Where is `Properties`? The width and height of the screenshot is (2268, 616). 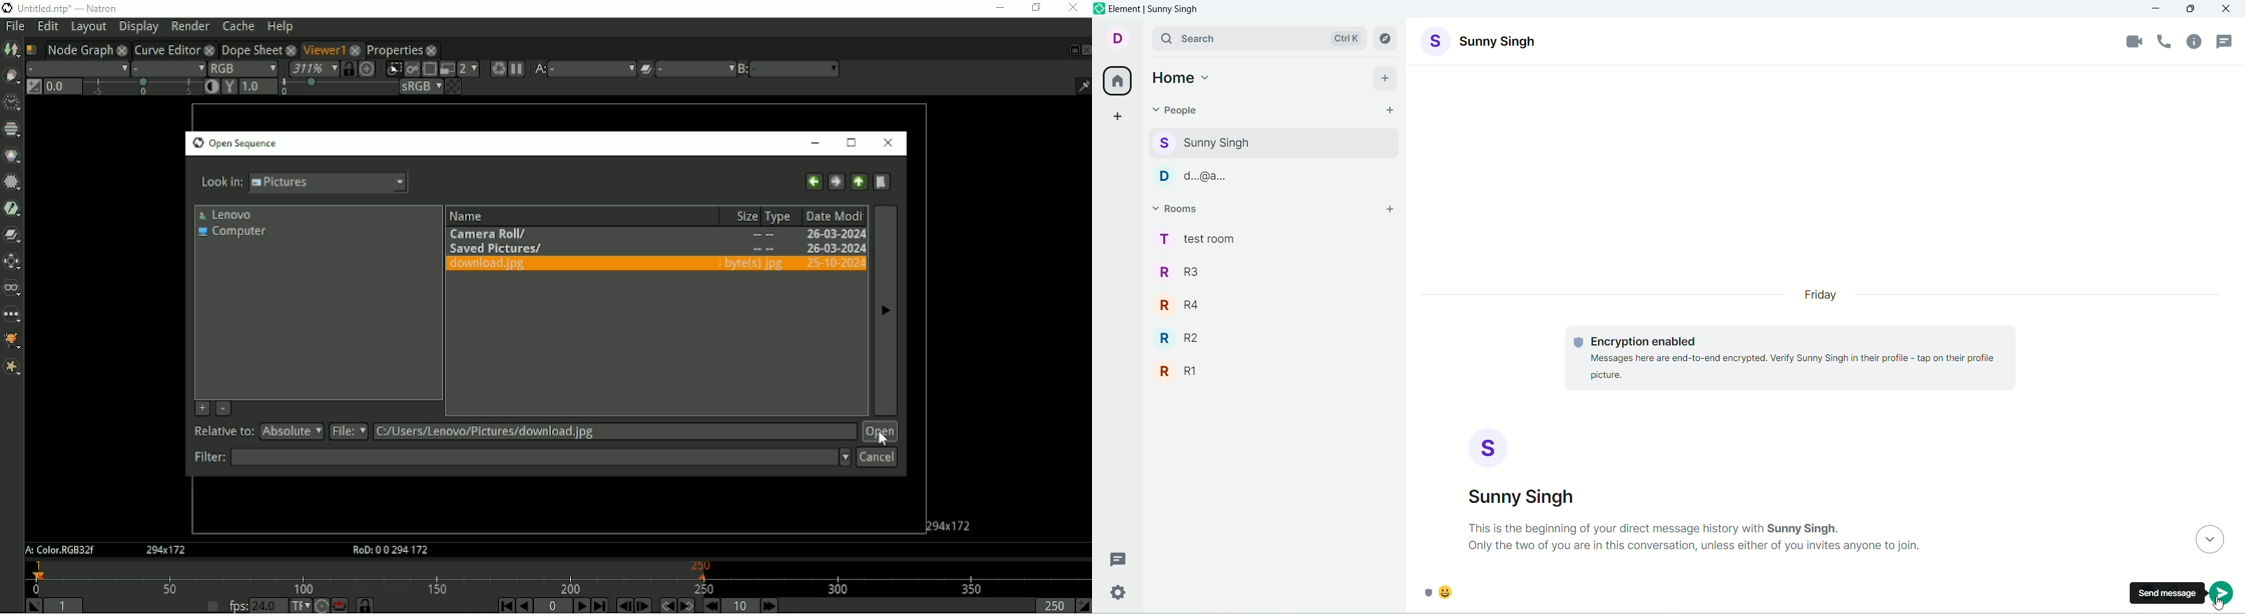 Properties is located at coordinates (395, 50).